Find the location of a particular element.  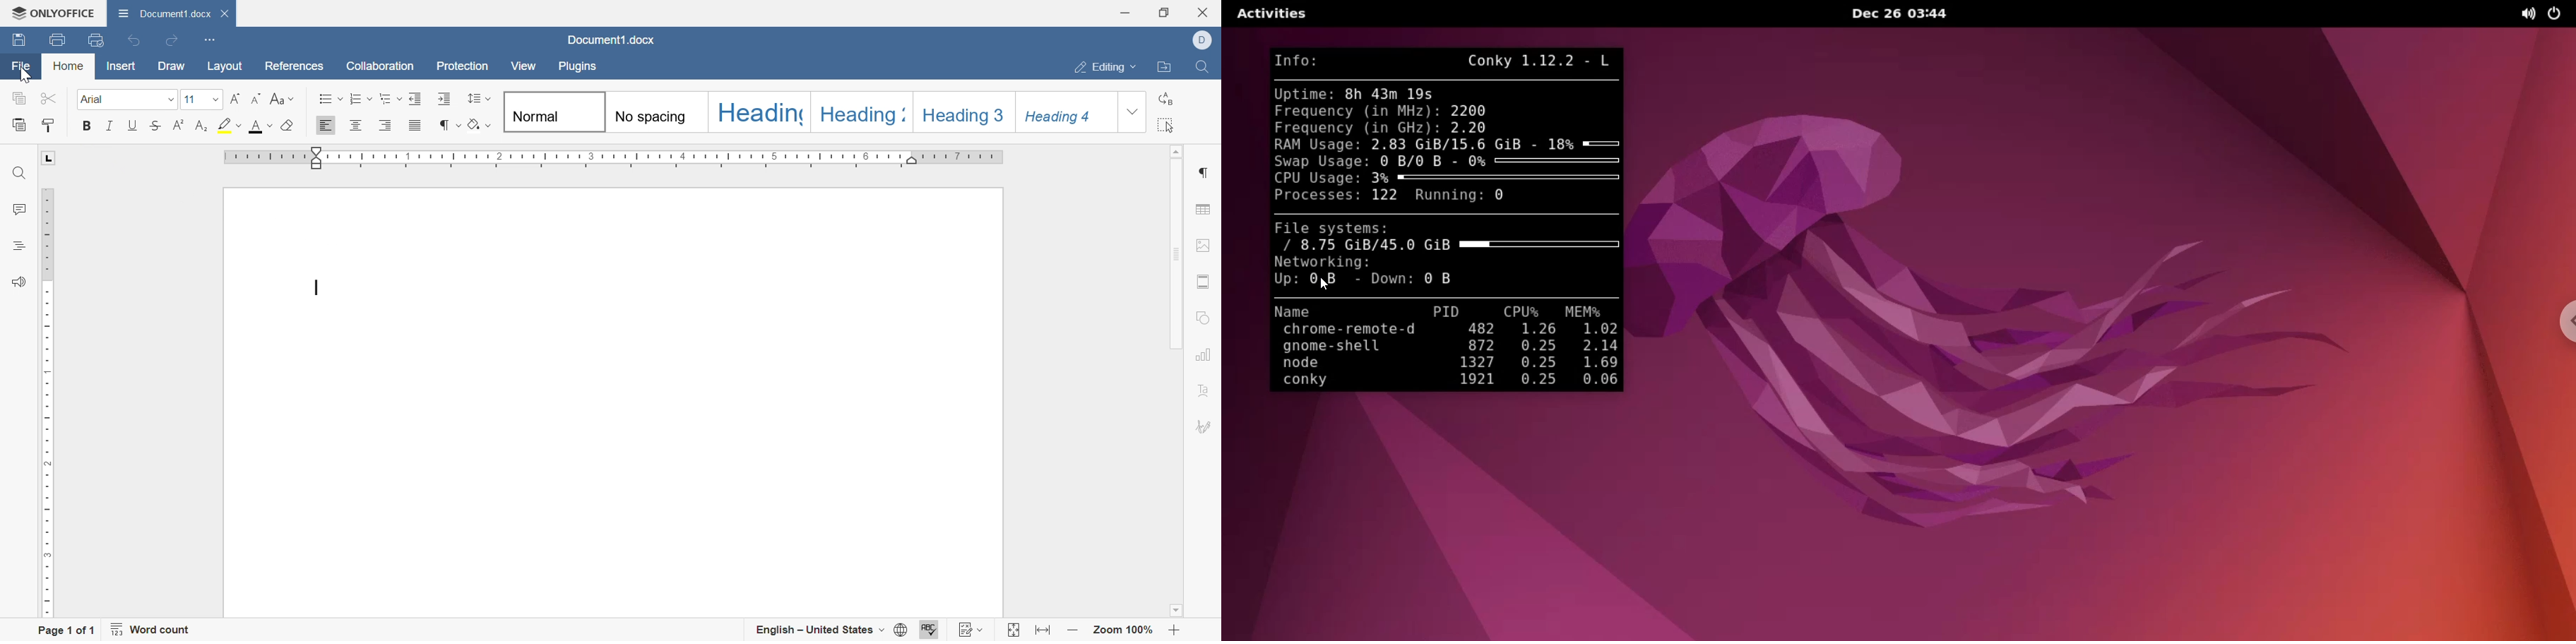

font is located at coordinates (129, 99).